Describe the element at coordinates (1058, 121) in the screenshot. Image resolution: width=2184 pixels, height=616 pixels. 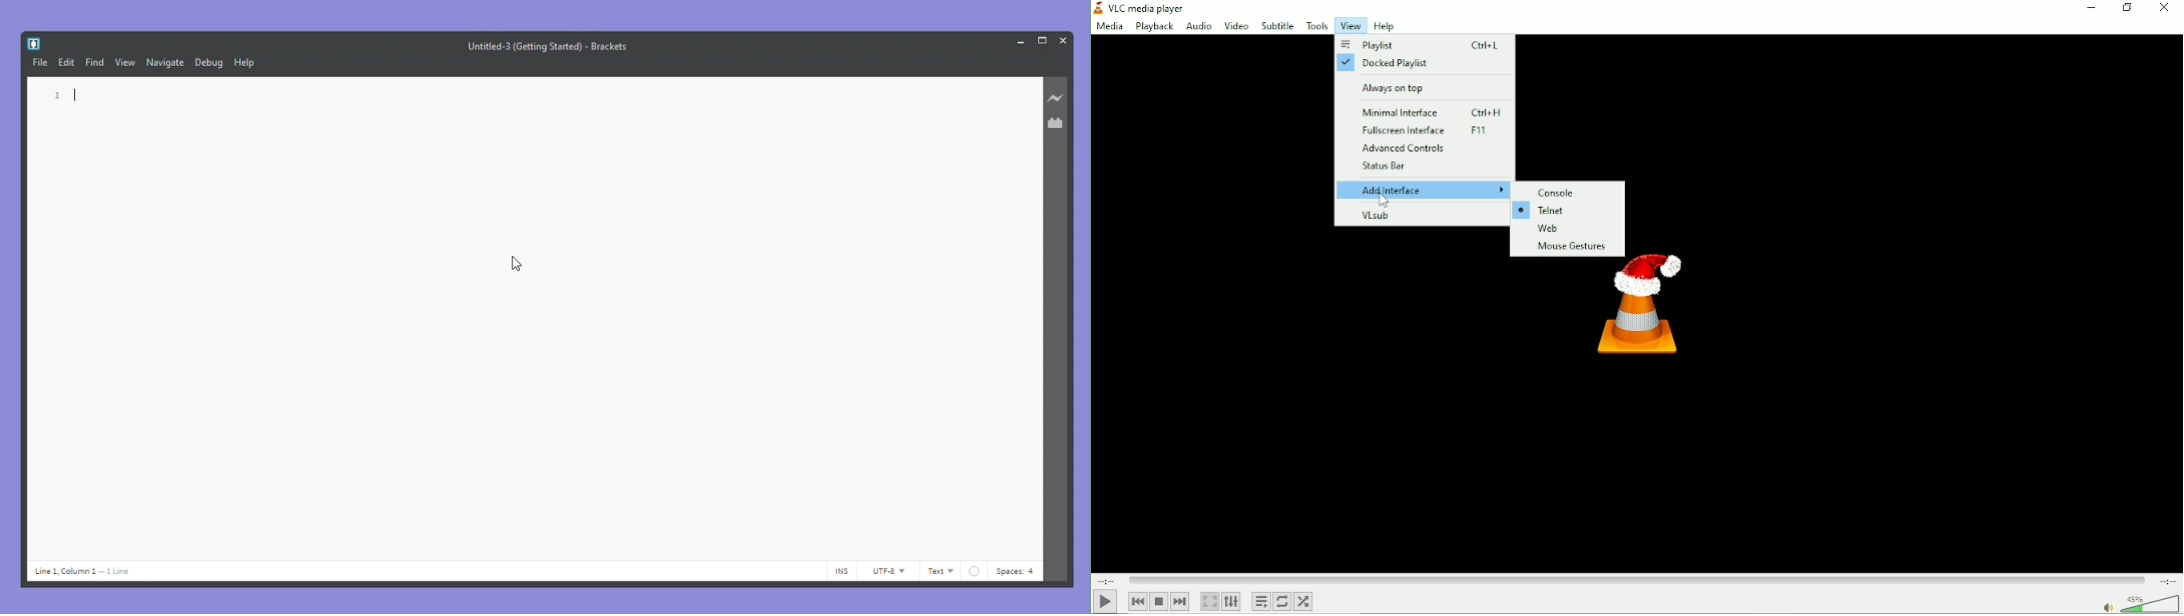
I see `Extension manager` at that location.